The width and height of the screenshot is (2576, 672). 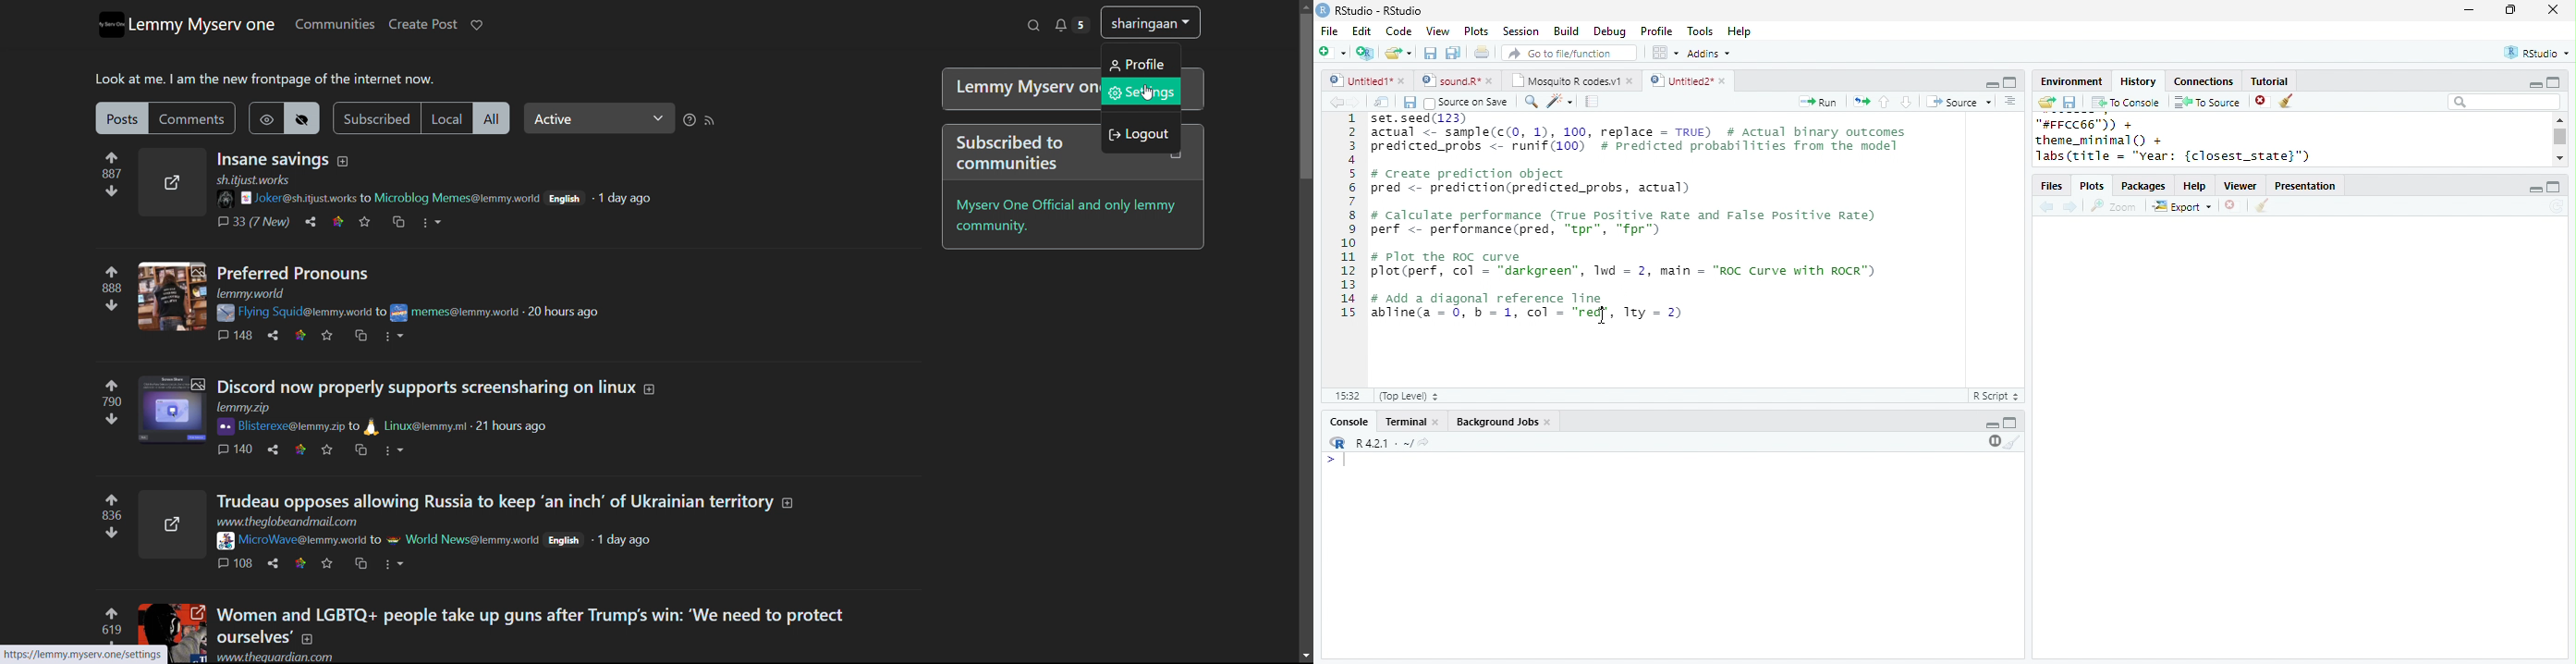 What do you see at coordinates (1725, 81) in the screenshot?
I see `close` at bounding box center [1725, 81].